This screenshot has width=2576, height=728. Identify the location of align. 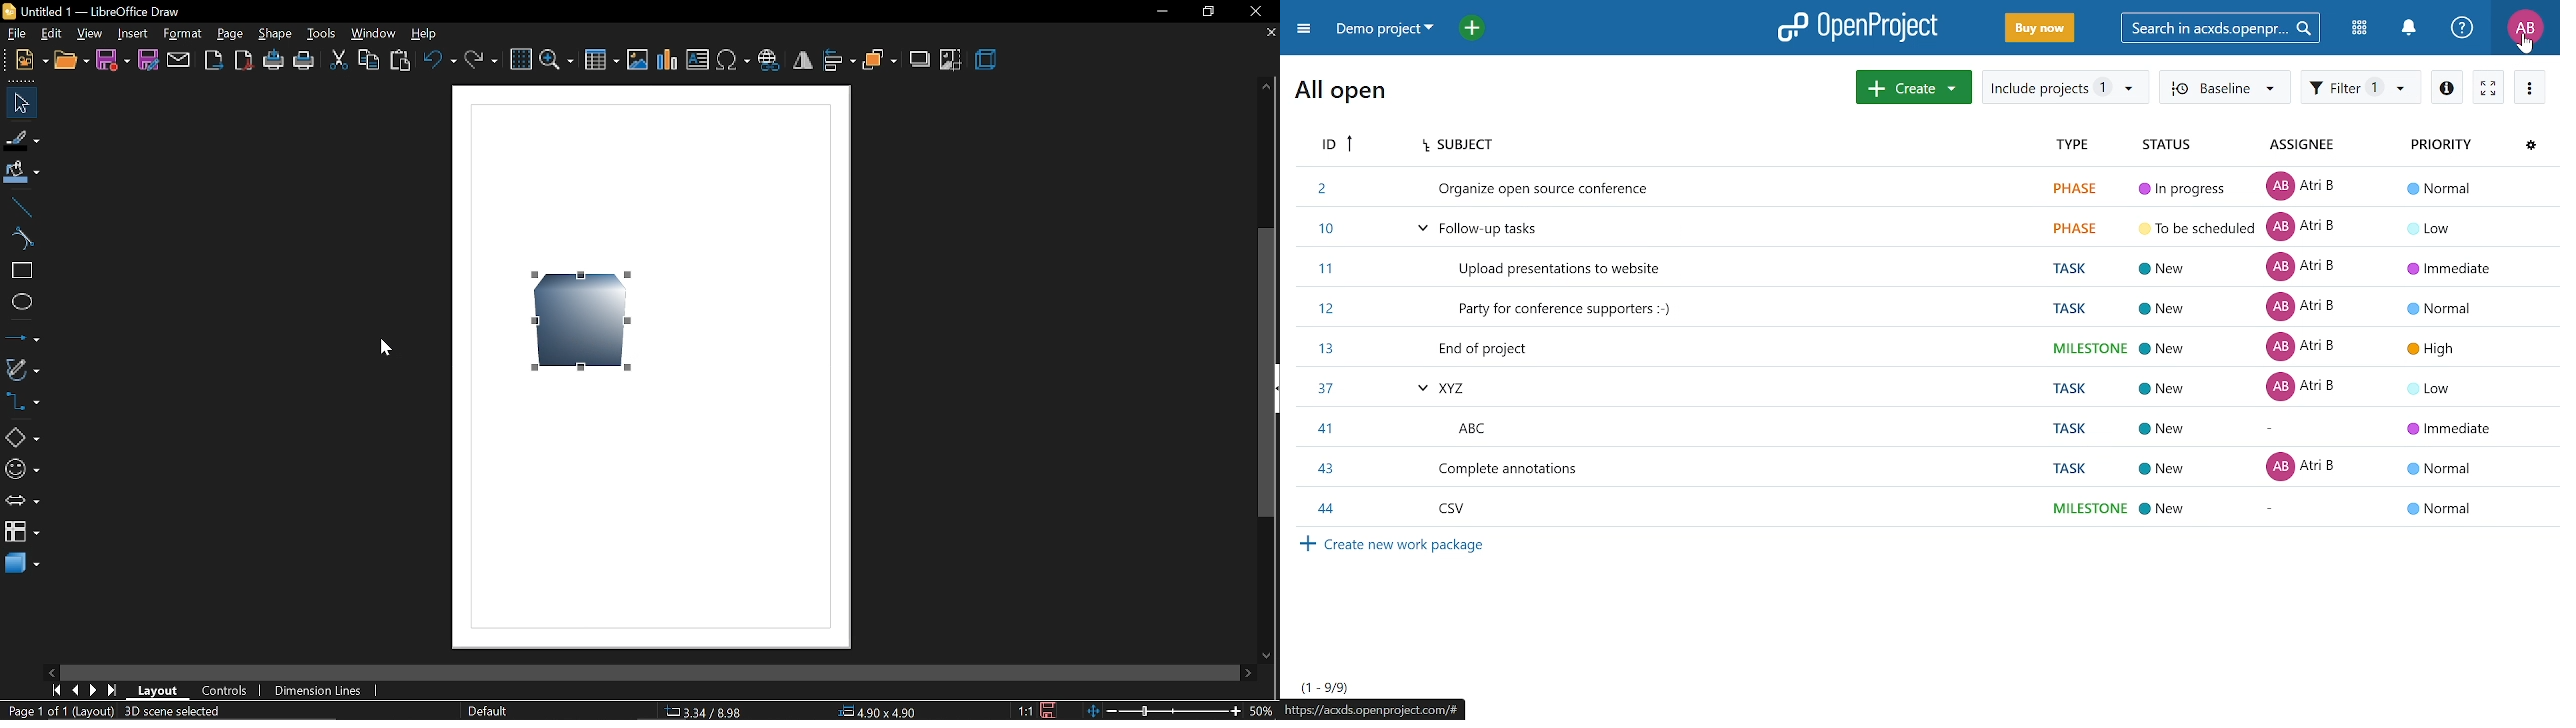
(839, 62).